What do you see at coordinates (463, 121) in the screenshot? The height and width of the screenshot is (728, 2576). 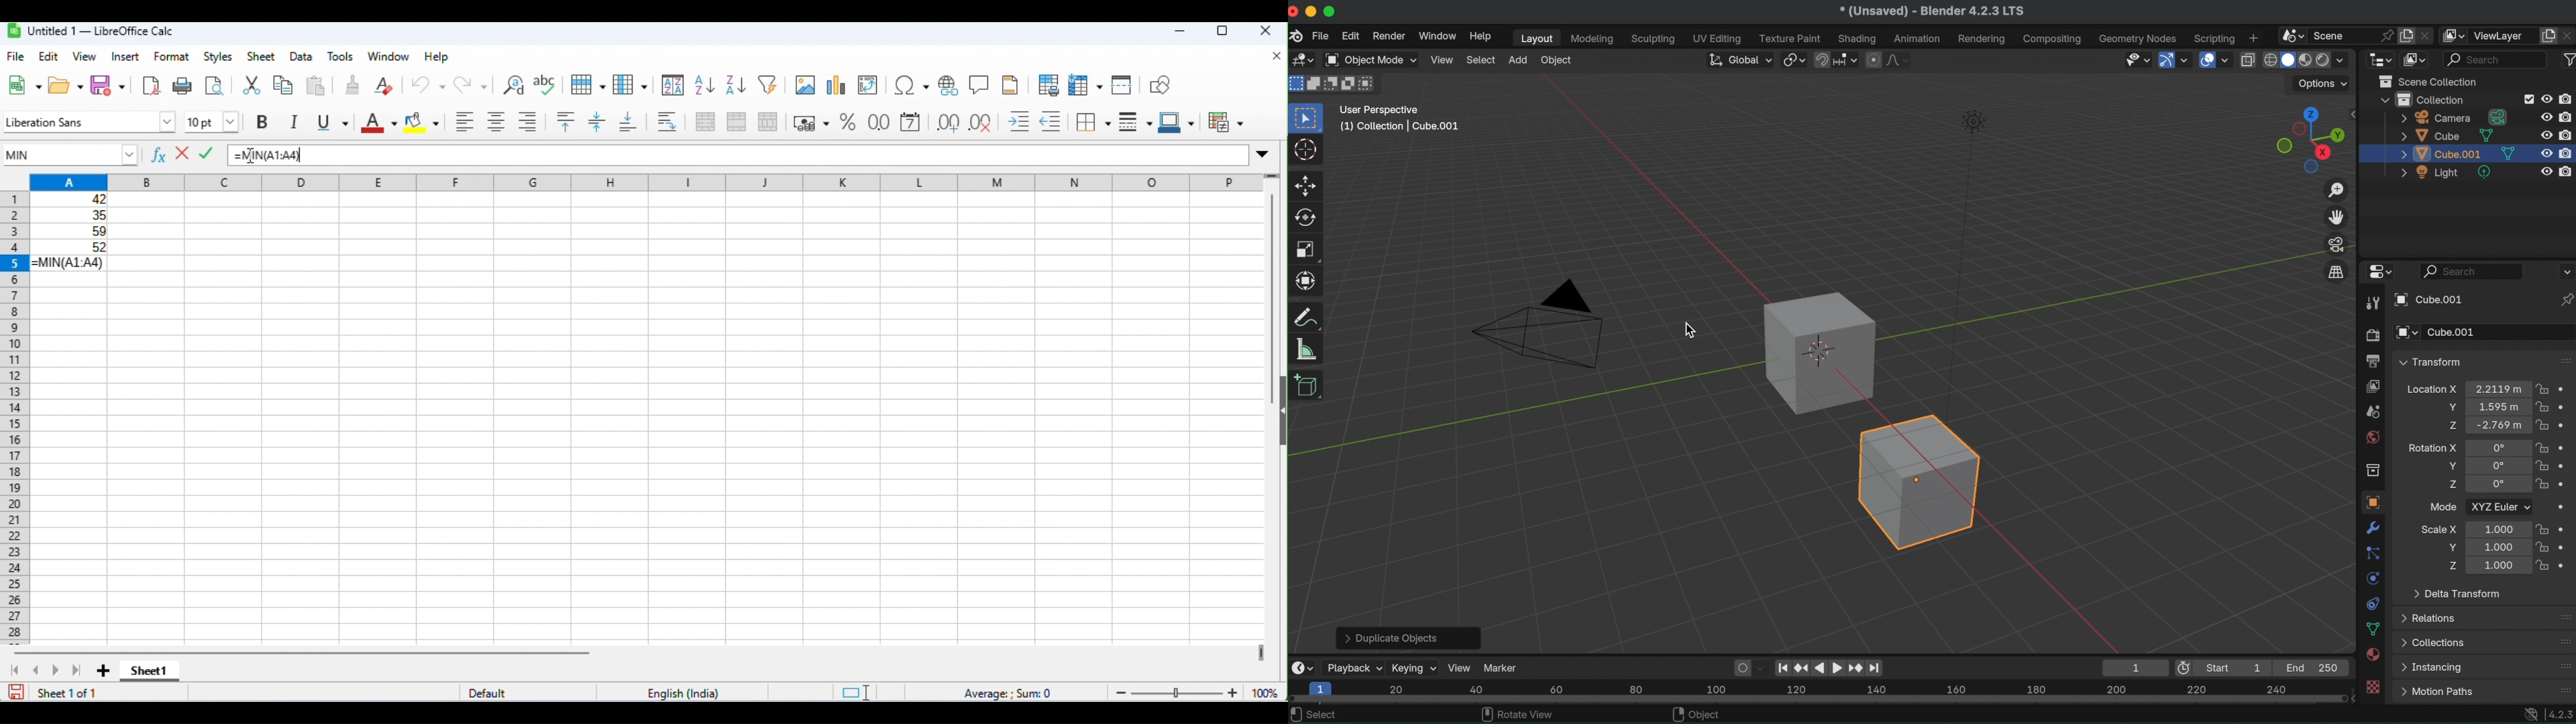 I see `align left` at bounding box center [463, 121].